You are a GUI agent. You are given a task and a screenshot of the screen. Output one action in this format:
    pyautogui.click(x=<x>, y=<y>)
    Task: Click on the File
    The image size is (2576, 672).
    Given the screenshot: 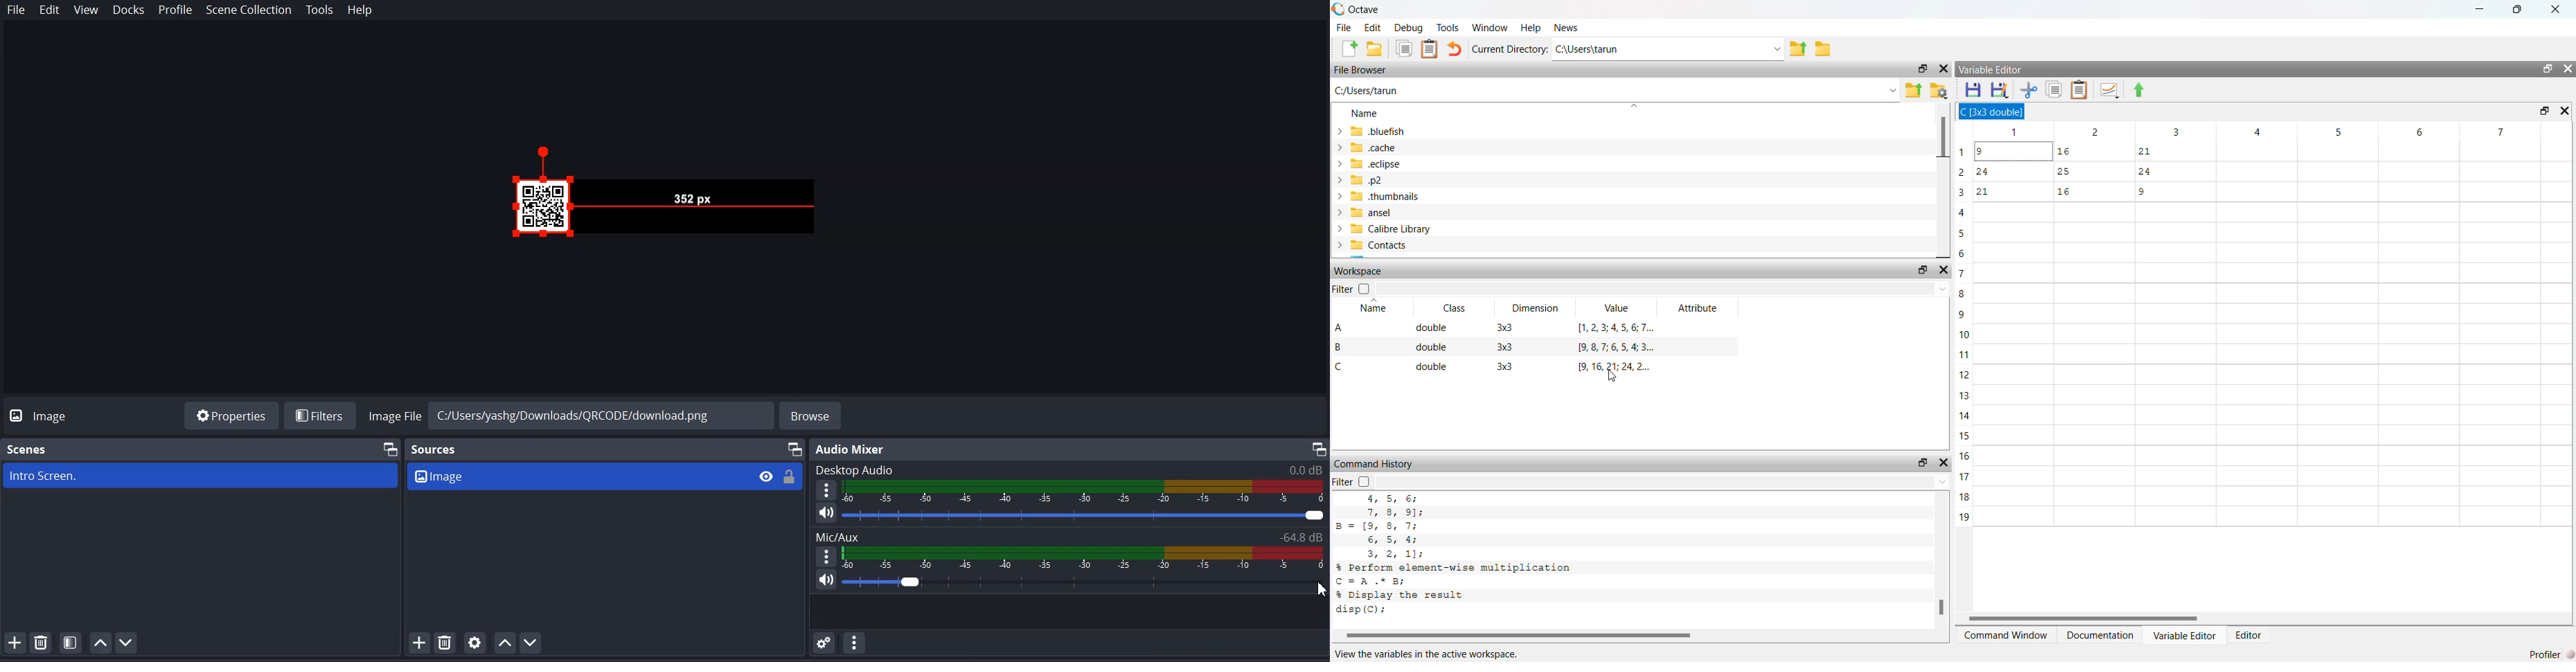 What is the action you would take?
    pyautogui.click(x=16, y=10)
    